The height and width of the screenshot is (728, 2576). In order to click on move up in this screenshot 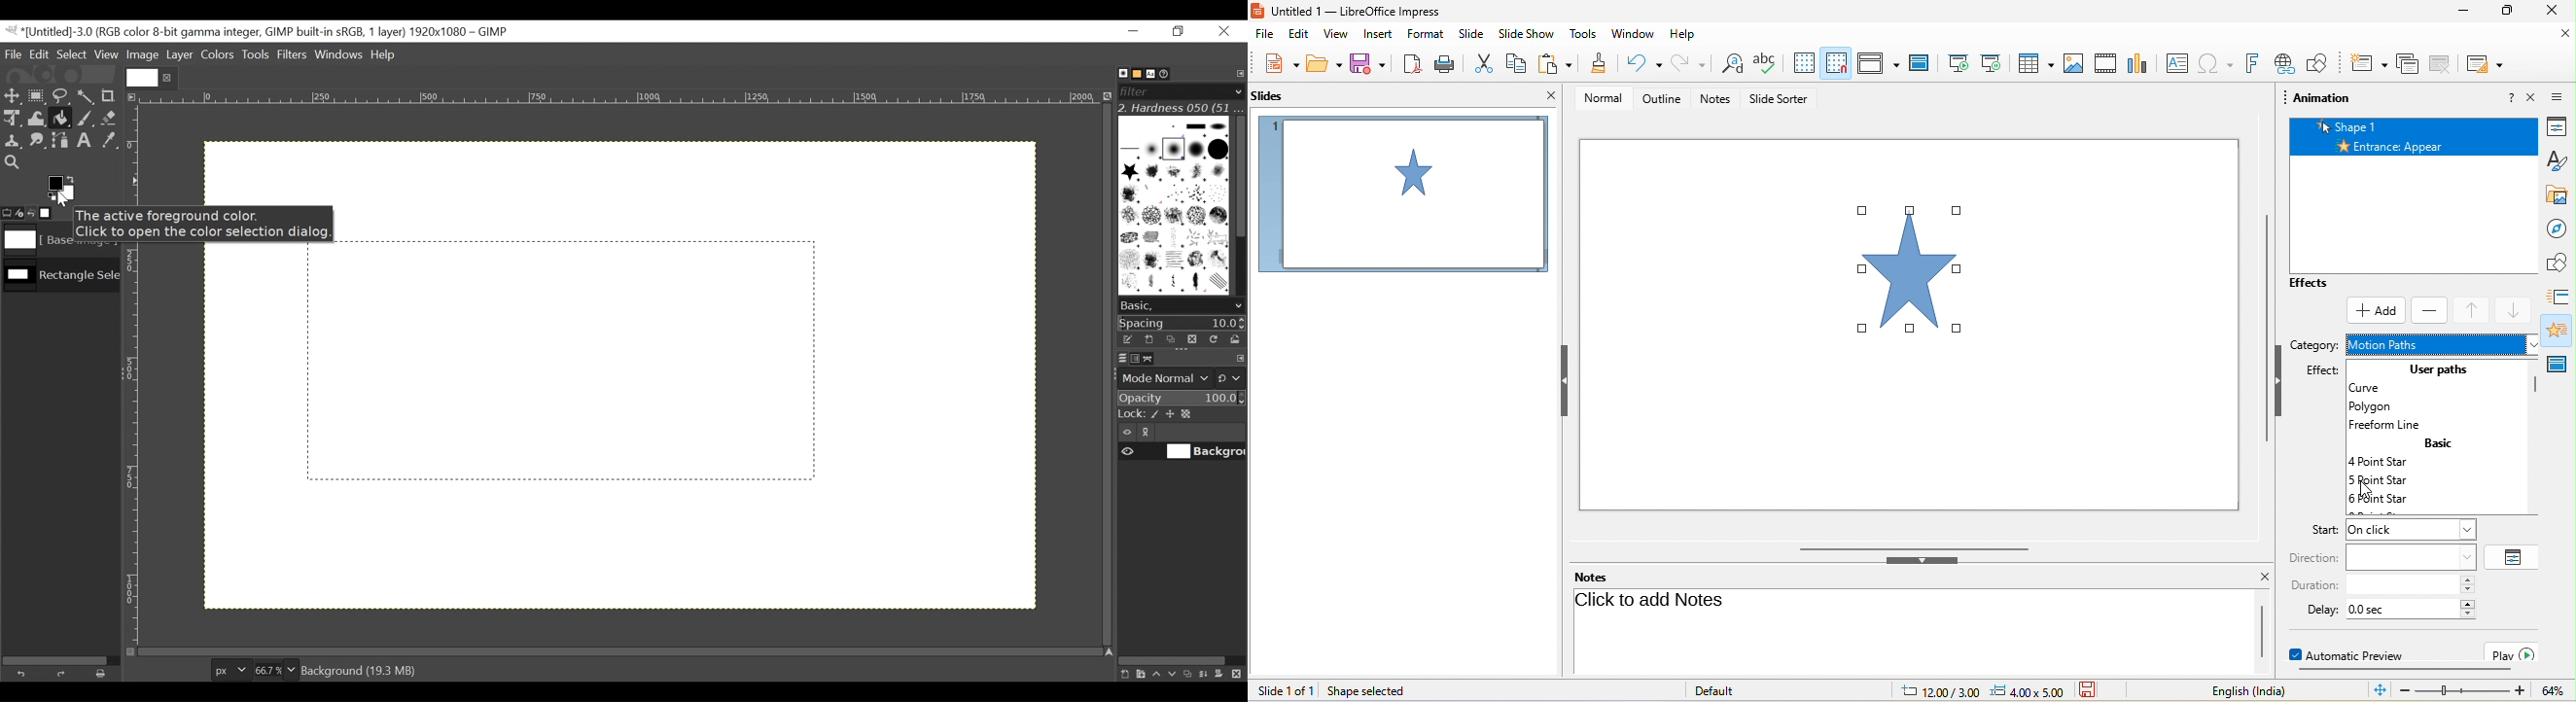, I will do `click(2473, 311)`.